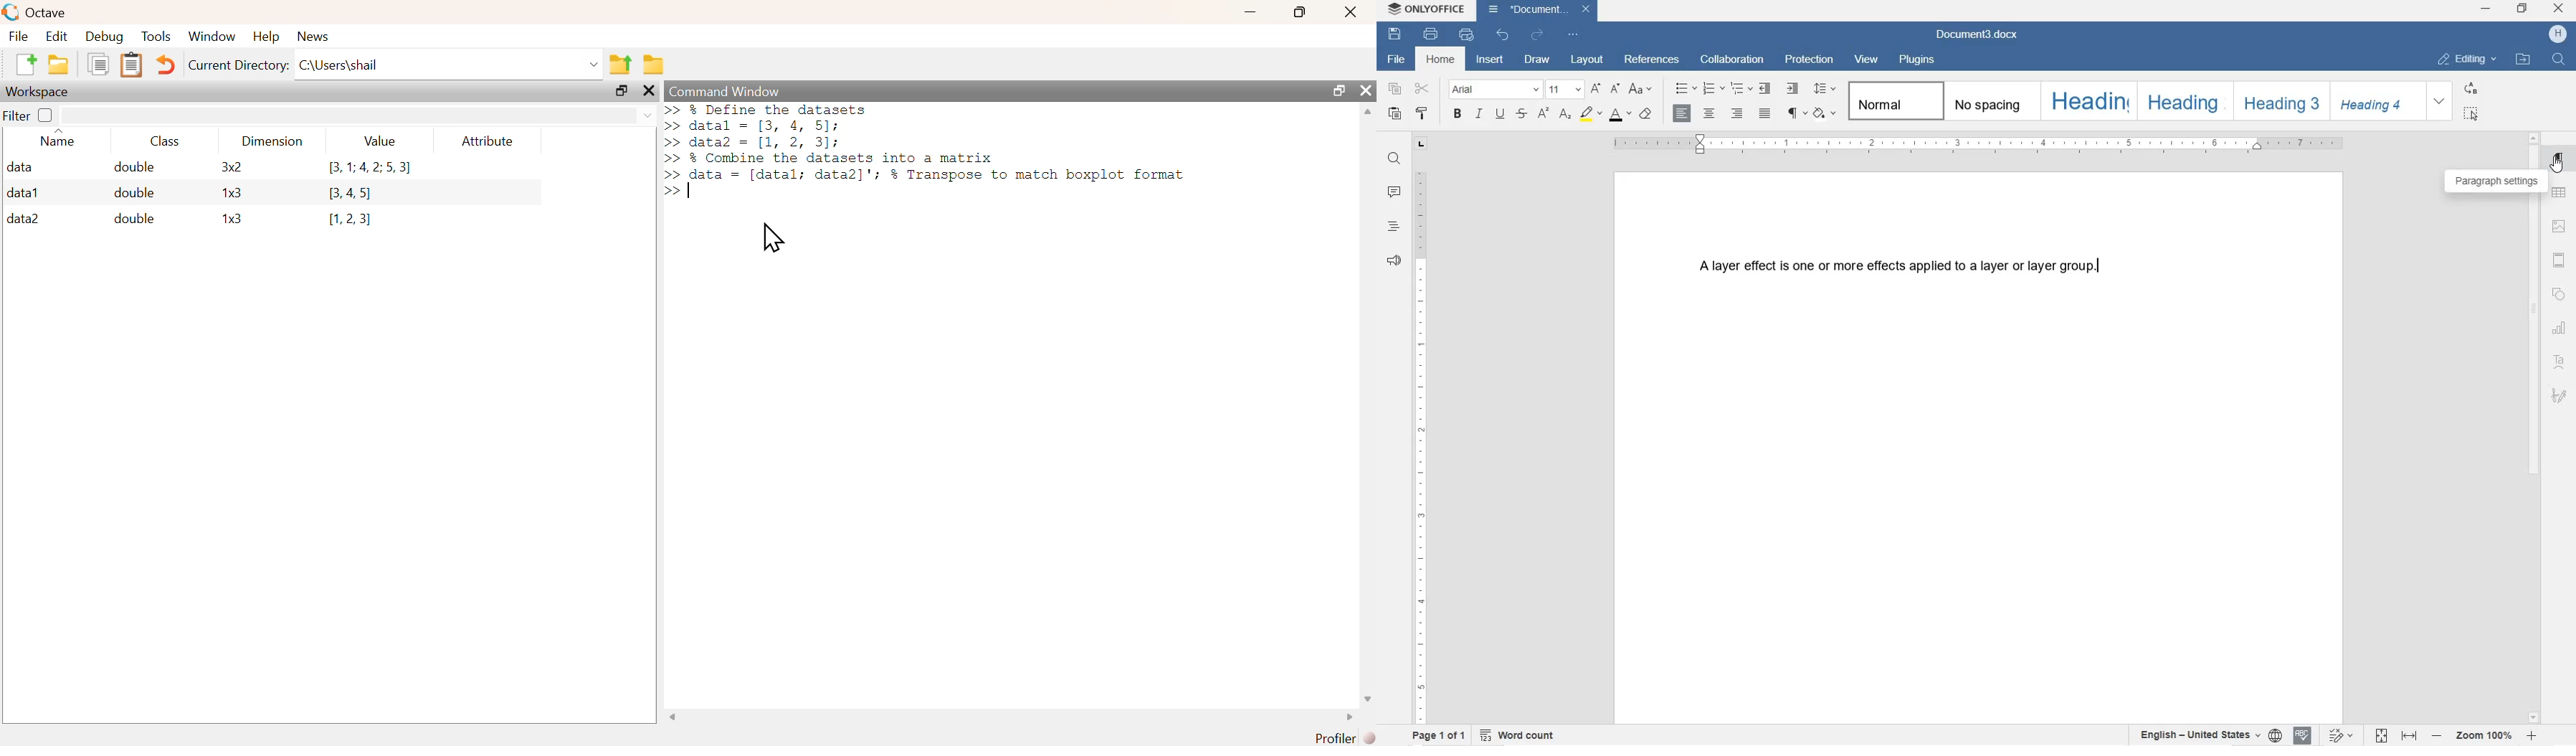  I want to click on FILE, so click(1394, 59).